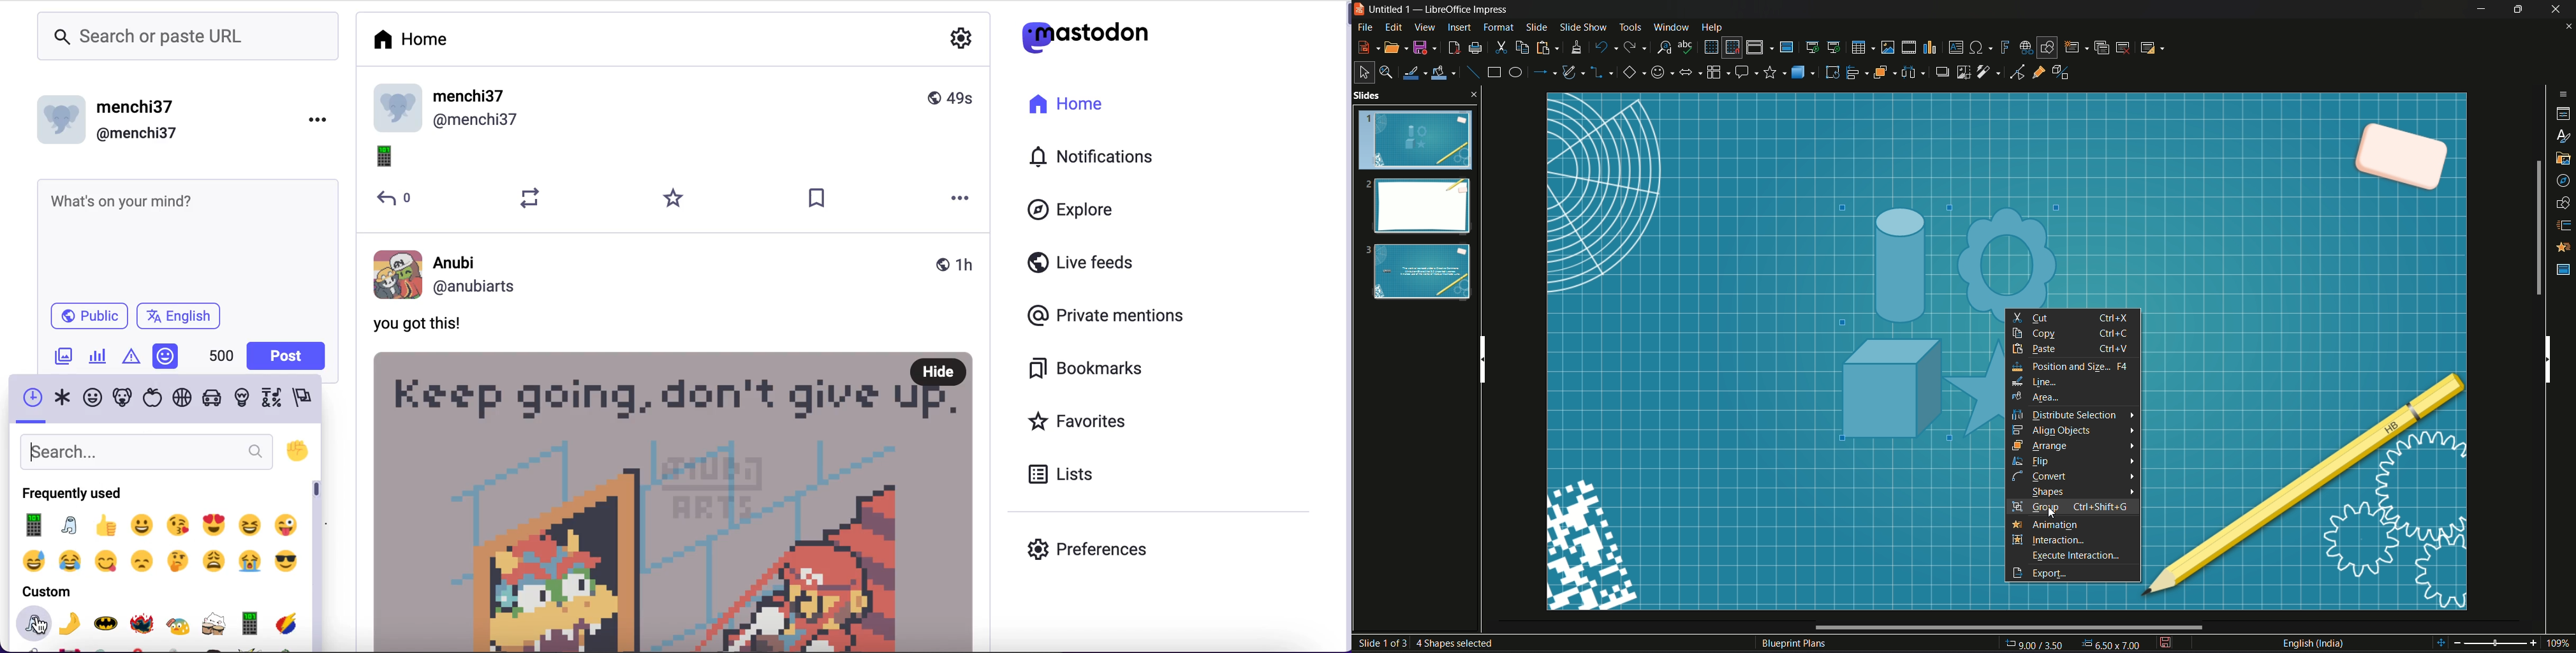  I want to click on reply, so click(396, 199).